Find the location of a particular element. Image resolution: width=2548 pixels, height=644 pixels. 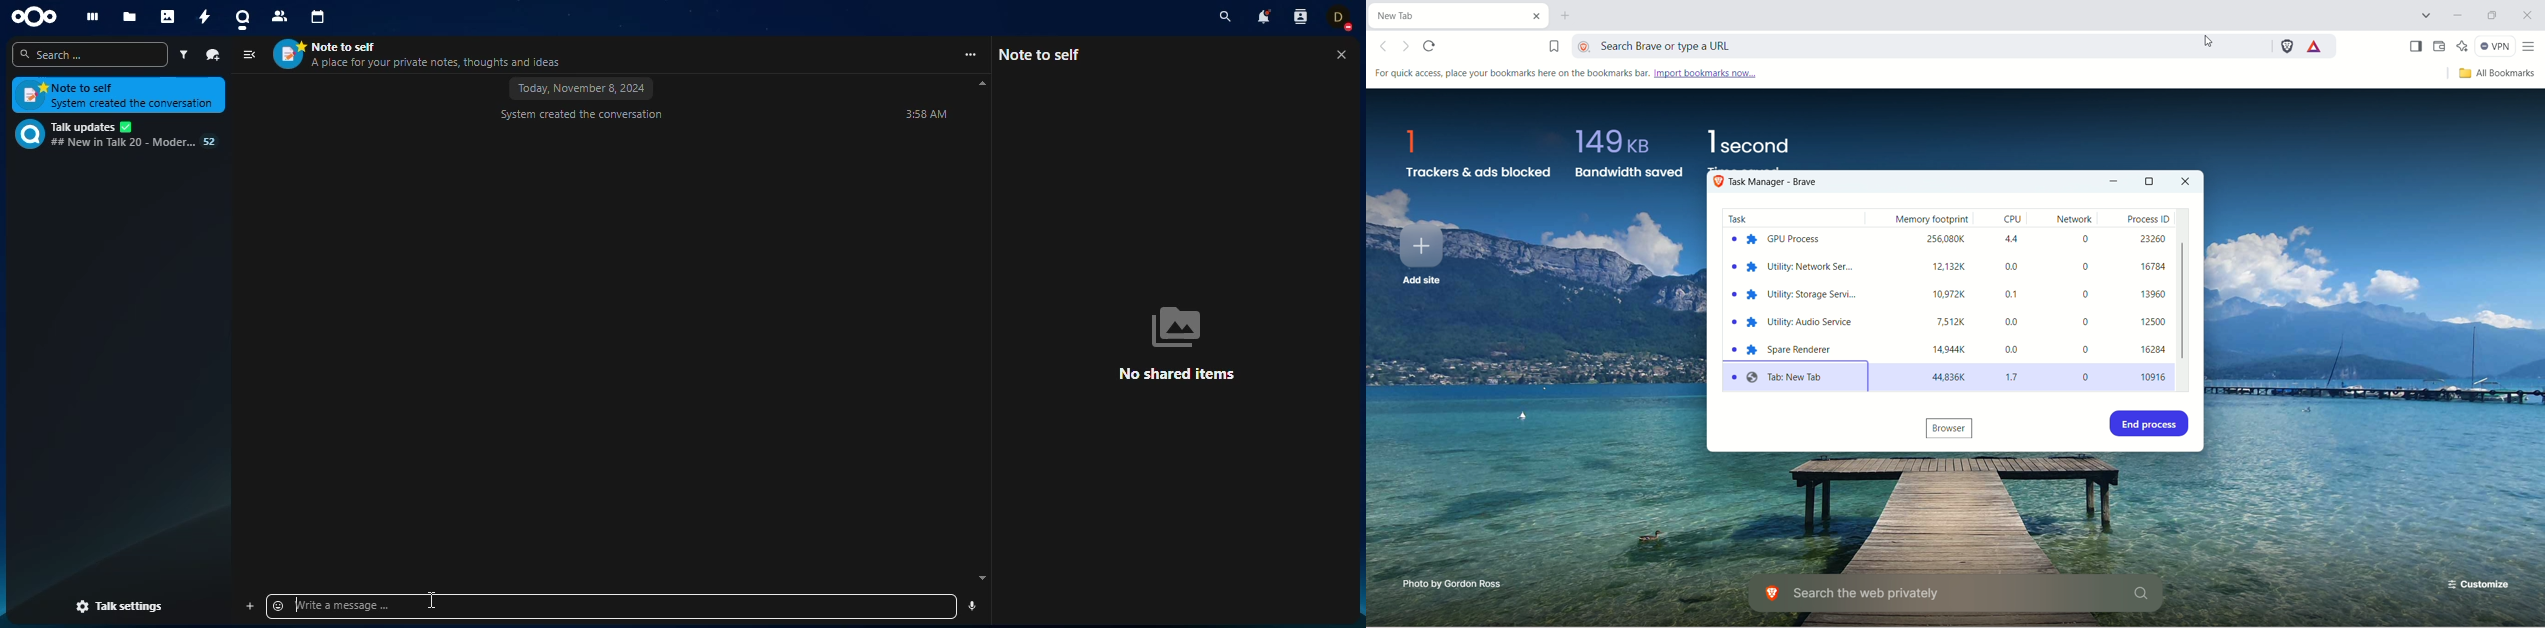

talk settings is located at coordinates (120, 607).